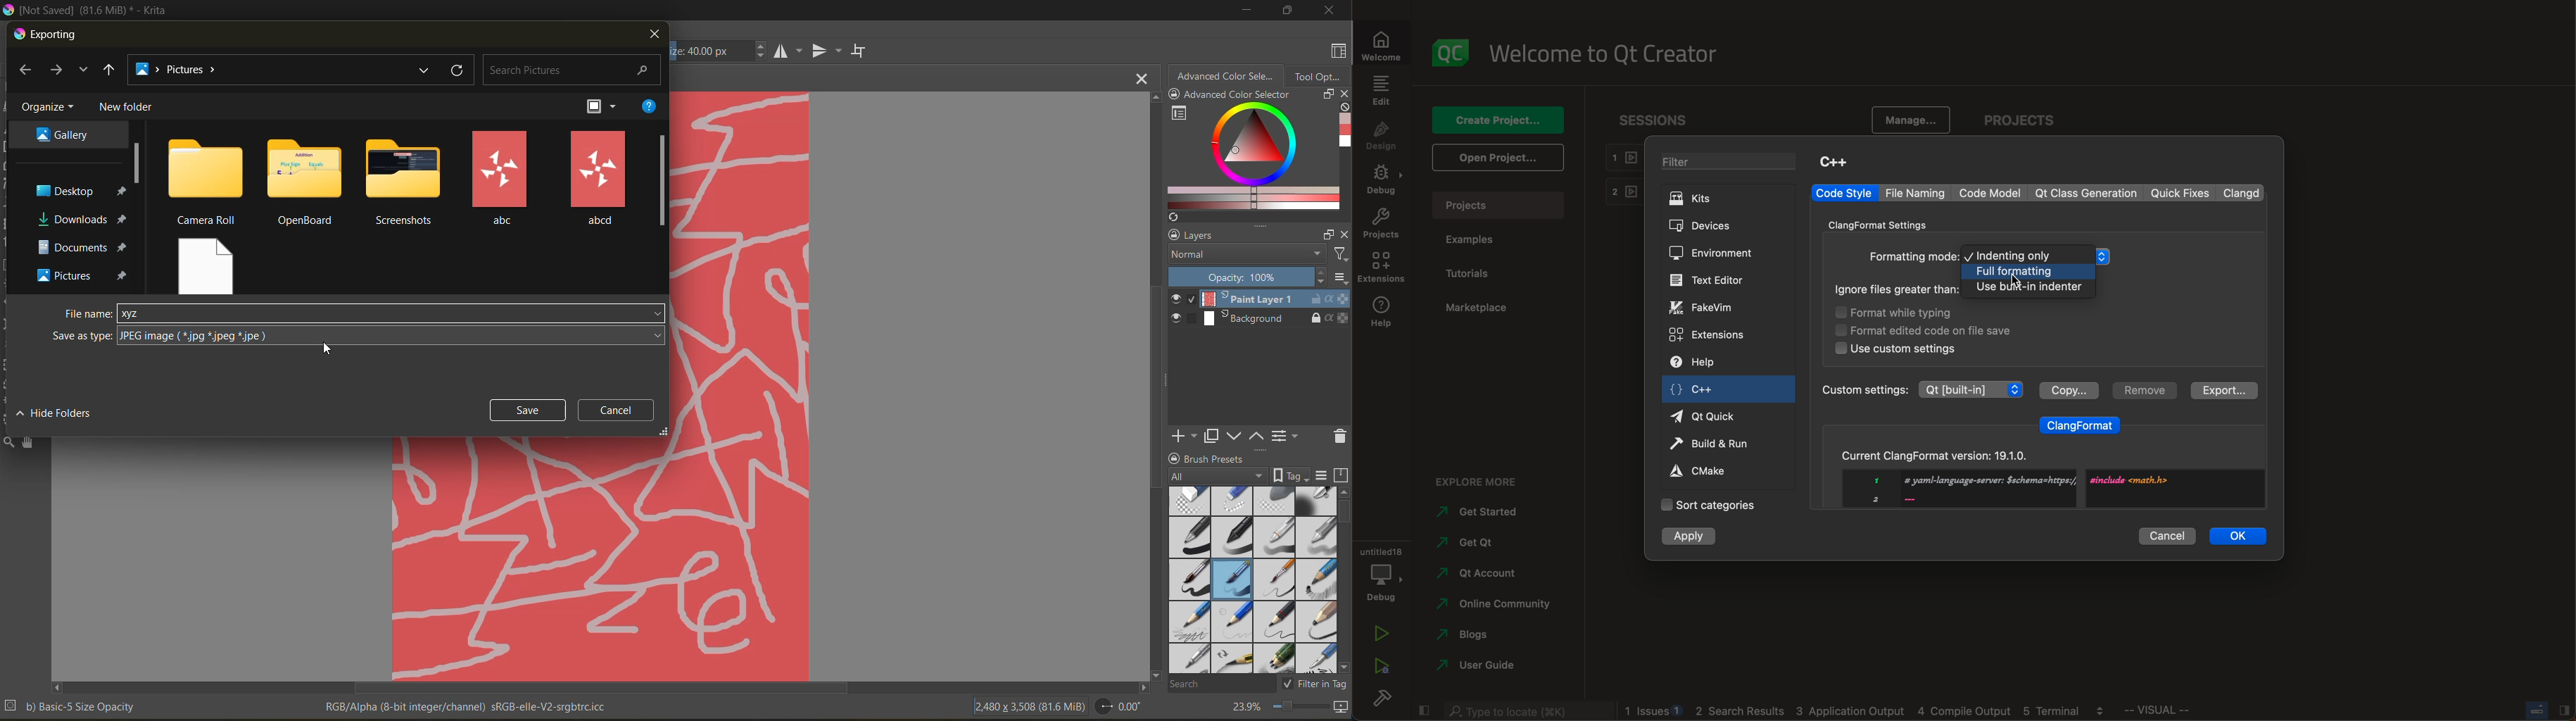 The image size is (2576, 728). What do you see at coordinates (1182, 435) in the screenshot?
I see `add` at bounding box center [1182, 435].